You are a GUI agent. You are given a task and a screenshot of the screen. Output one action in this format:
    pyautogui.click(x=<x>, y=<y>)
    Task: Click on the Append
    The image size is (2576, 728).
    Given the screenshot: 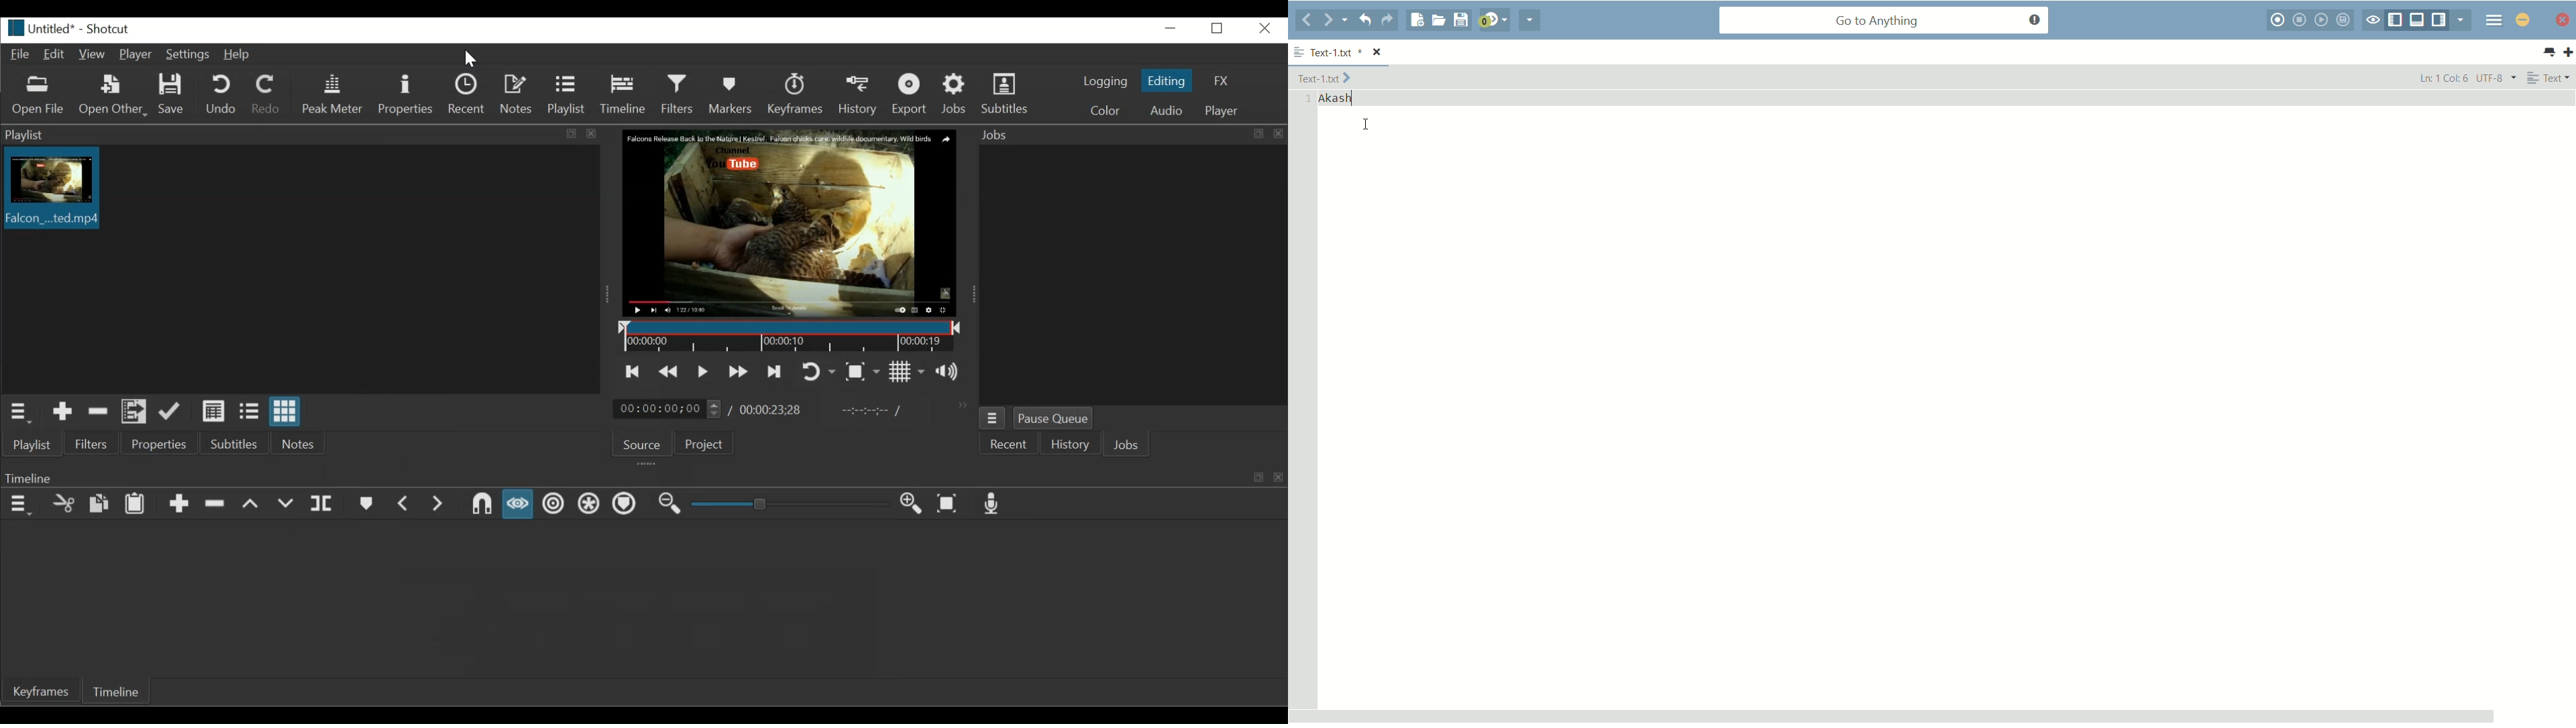 What is the action you would take?
    pyautogui.click(x=176, y=502)
    